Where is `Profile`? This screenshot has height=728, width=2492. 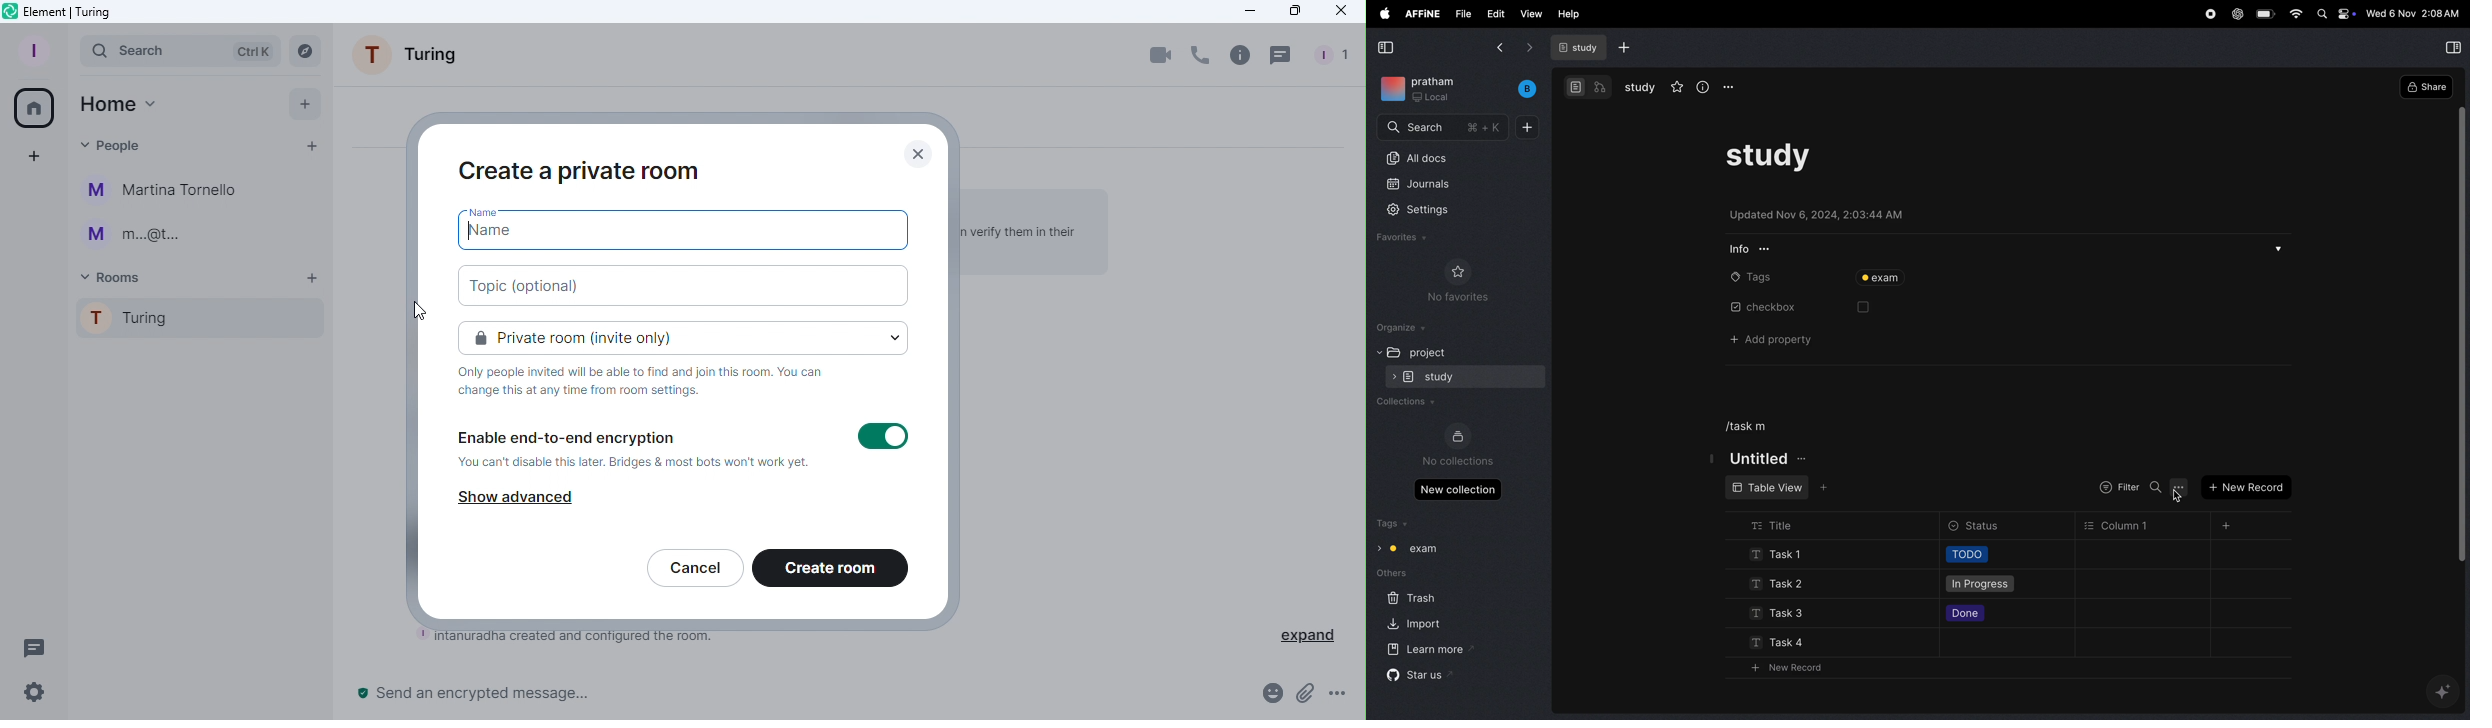 Profile is located at coordinates (30, 49).